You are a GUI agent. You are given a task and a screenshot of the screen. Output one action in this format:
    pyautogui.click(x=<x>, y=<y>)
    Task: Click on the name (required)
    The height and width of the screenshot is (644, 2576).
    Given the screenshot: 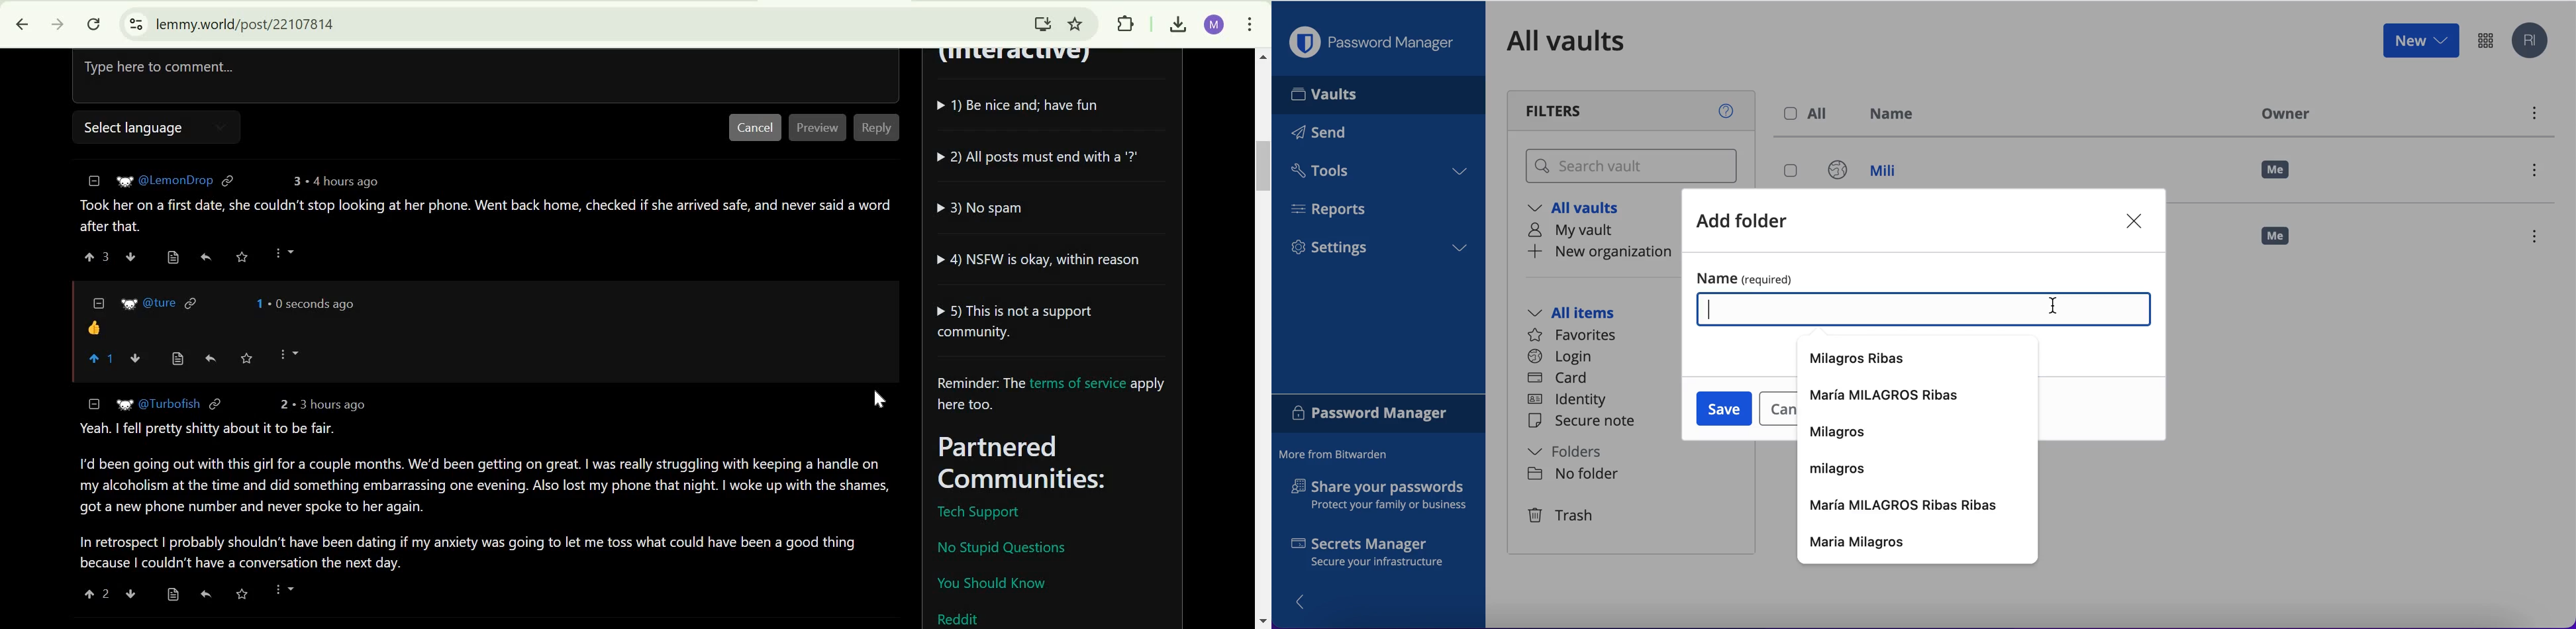 What is the action you would take?
    pyautogui.click(x=1921, y=277)
    